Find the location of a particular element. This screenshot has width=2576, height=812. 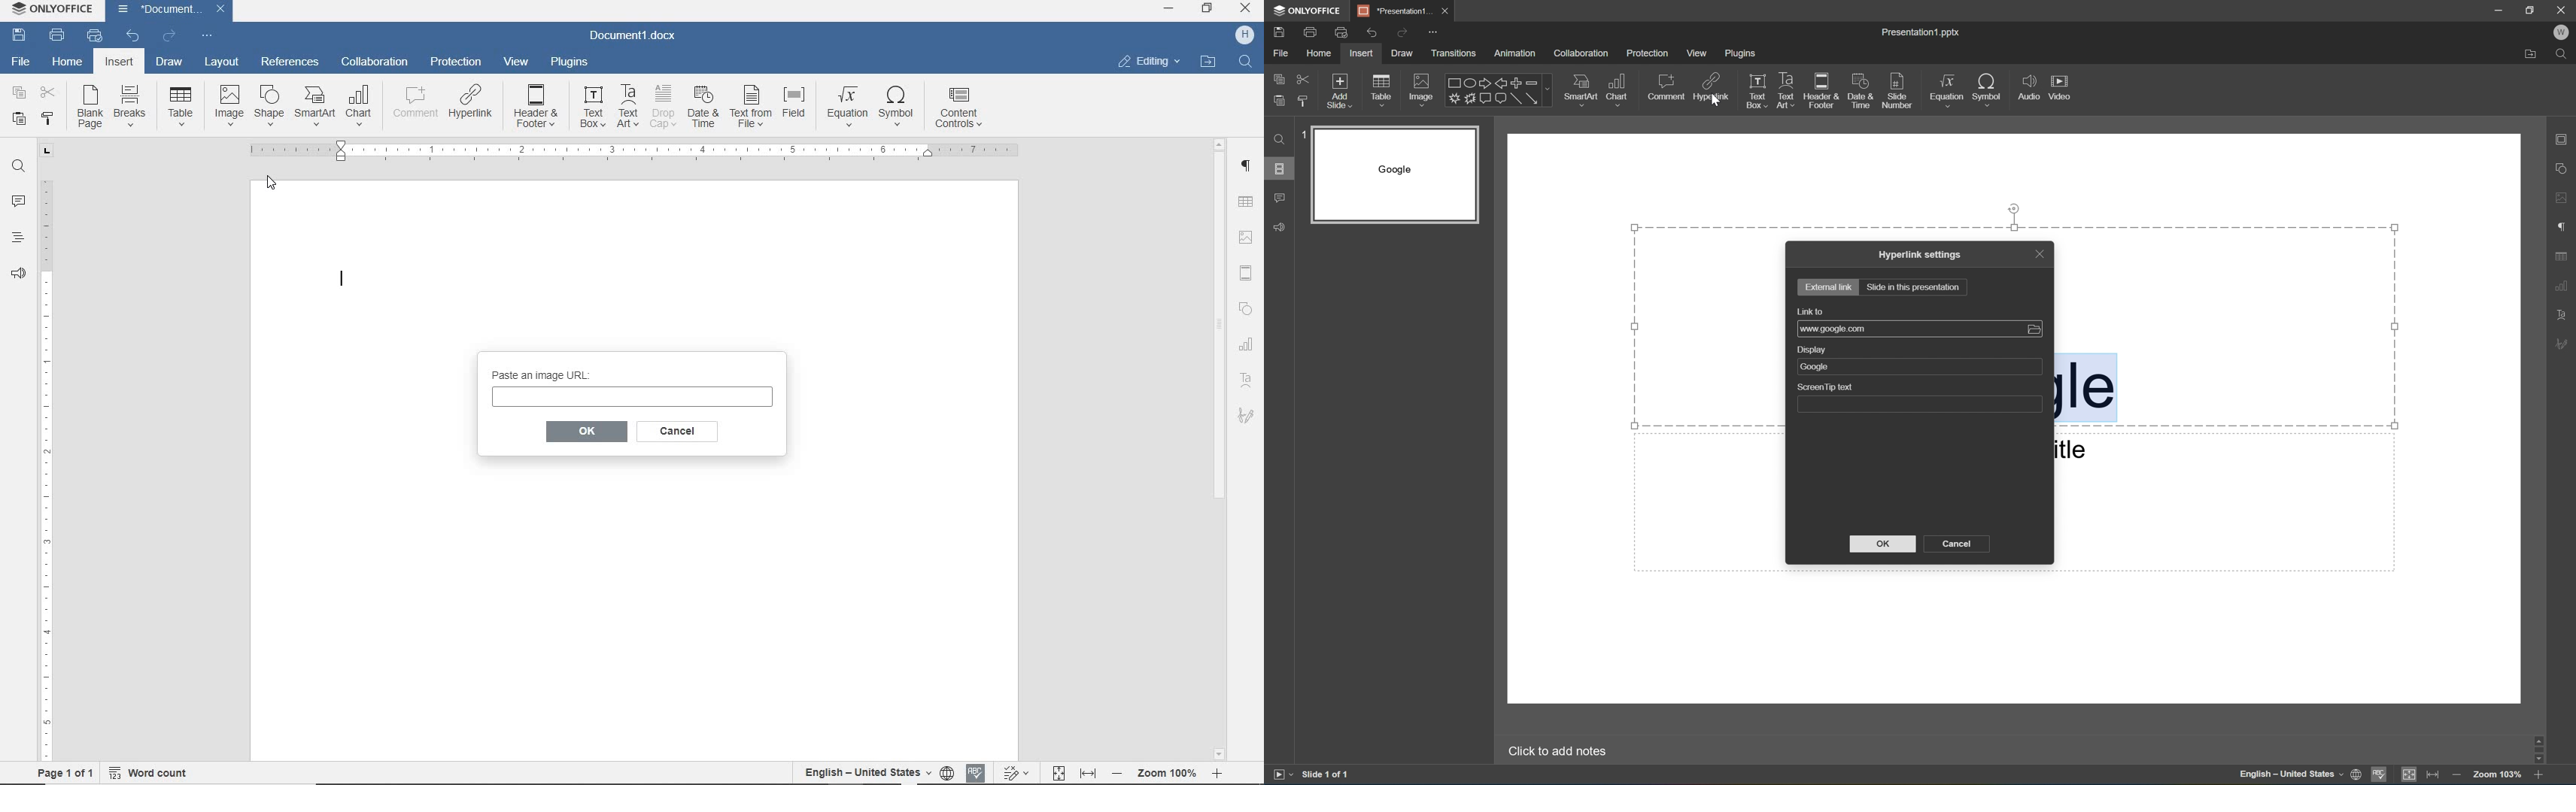

Slide in this presentation is located at coordinates (1914, 286).